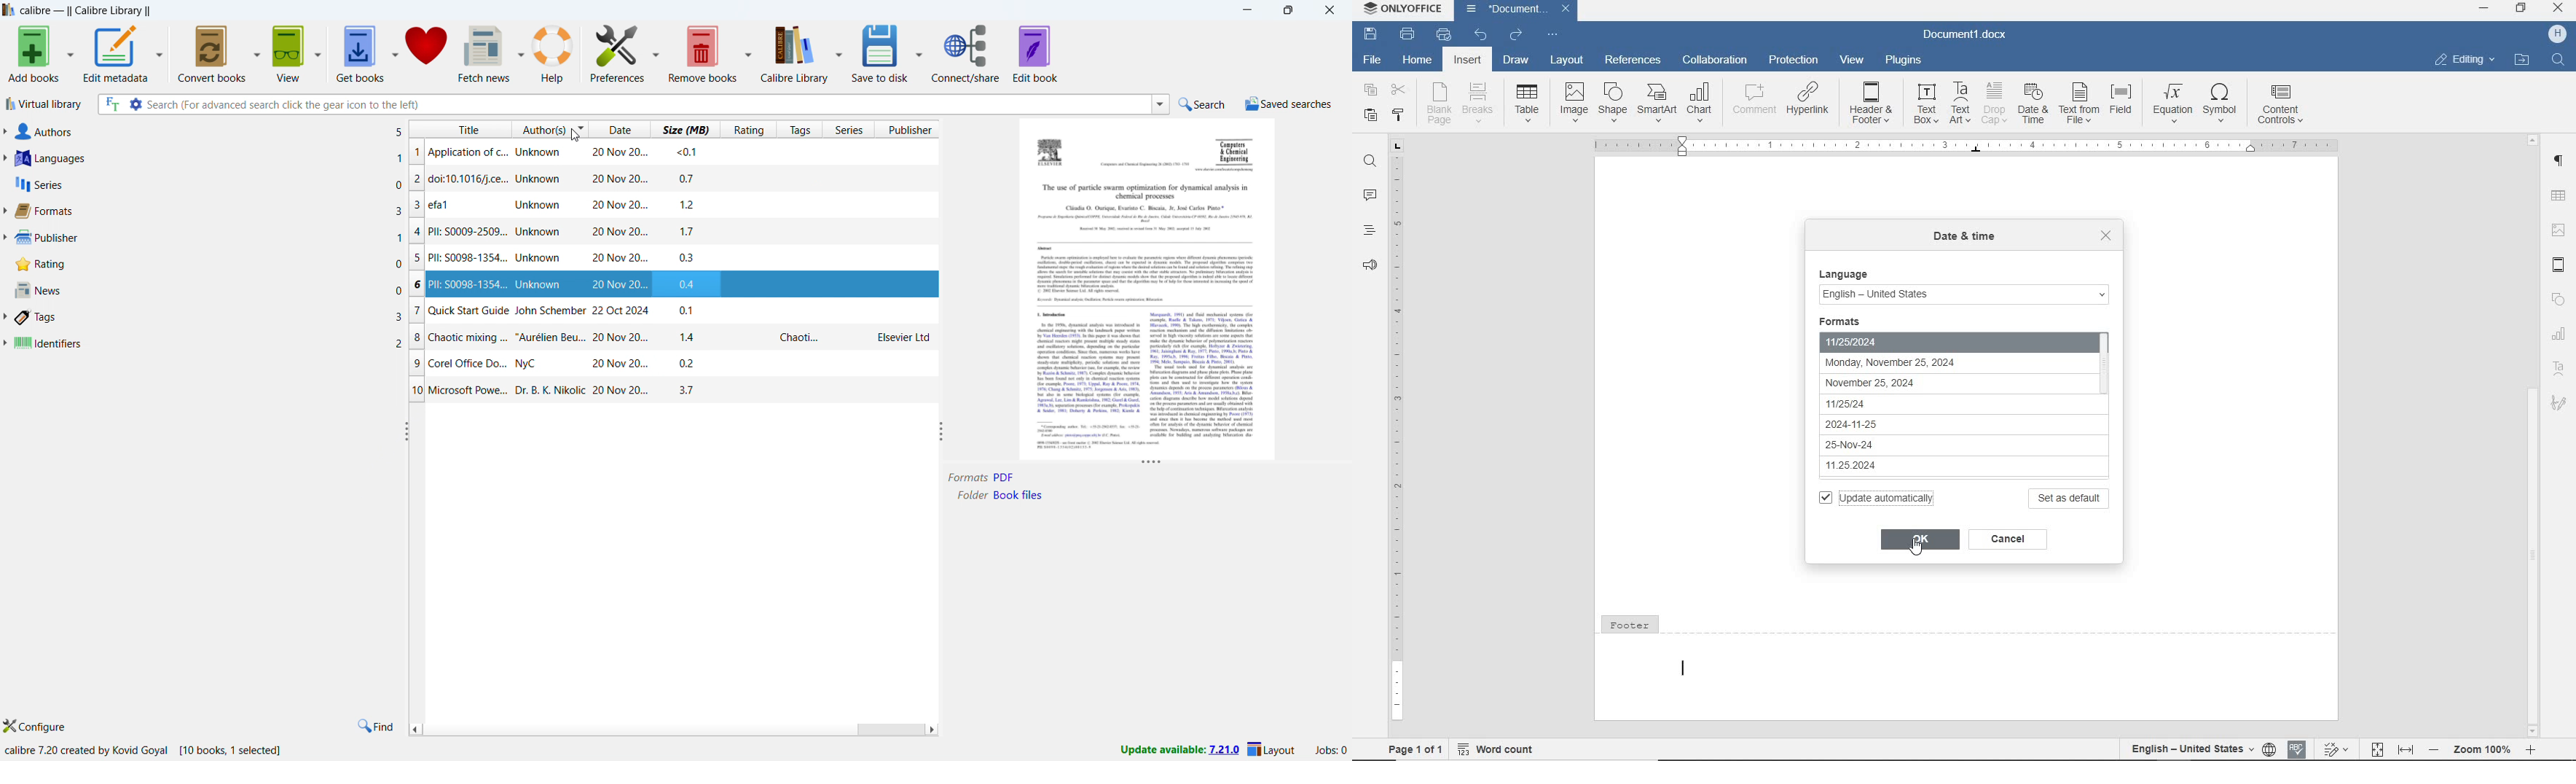 The height and width of the screenshot is (784, 2576). What do you see at coordinates (553, 52) in the screenshot?
I see `help` at bounding box center [553, 52].